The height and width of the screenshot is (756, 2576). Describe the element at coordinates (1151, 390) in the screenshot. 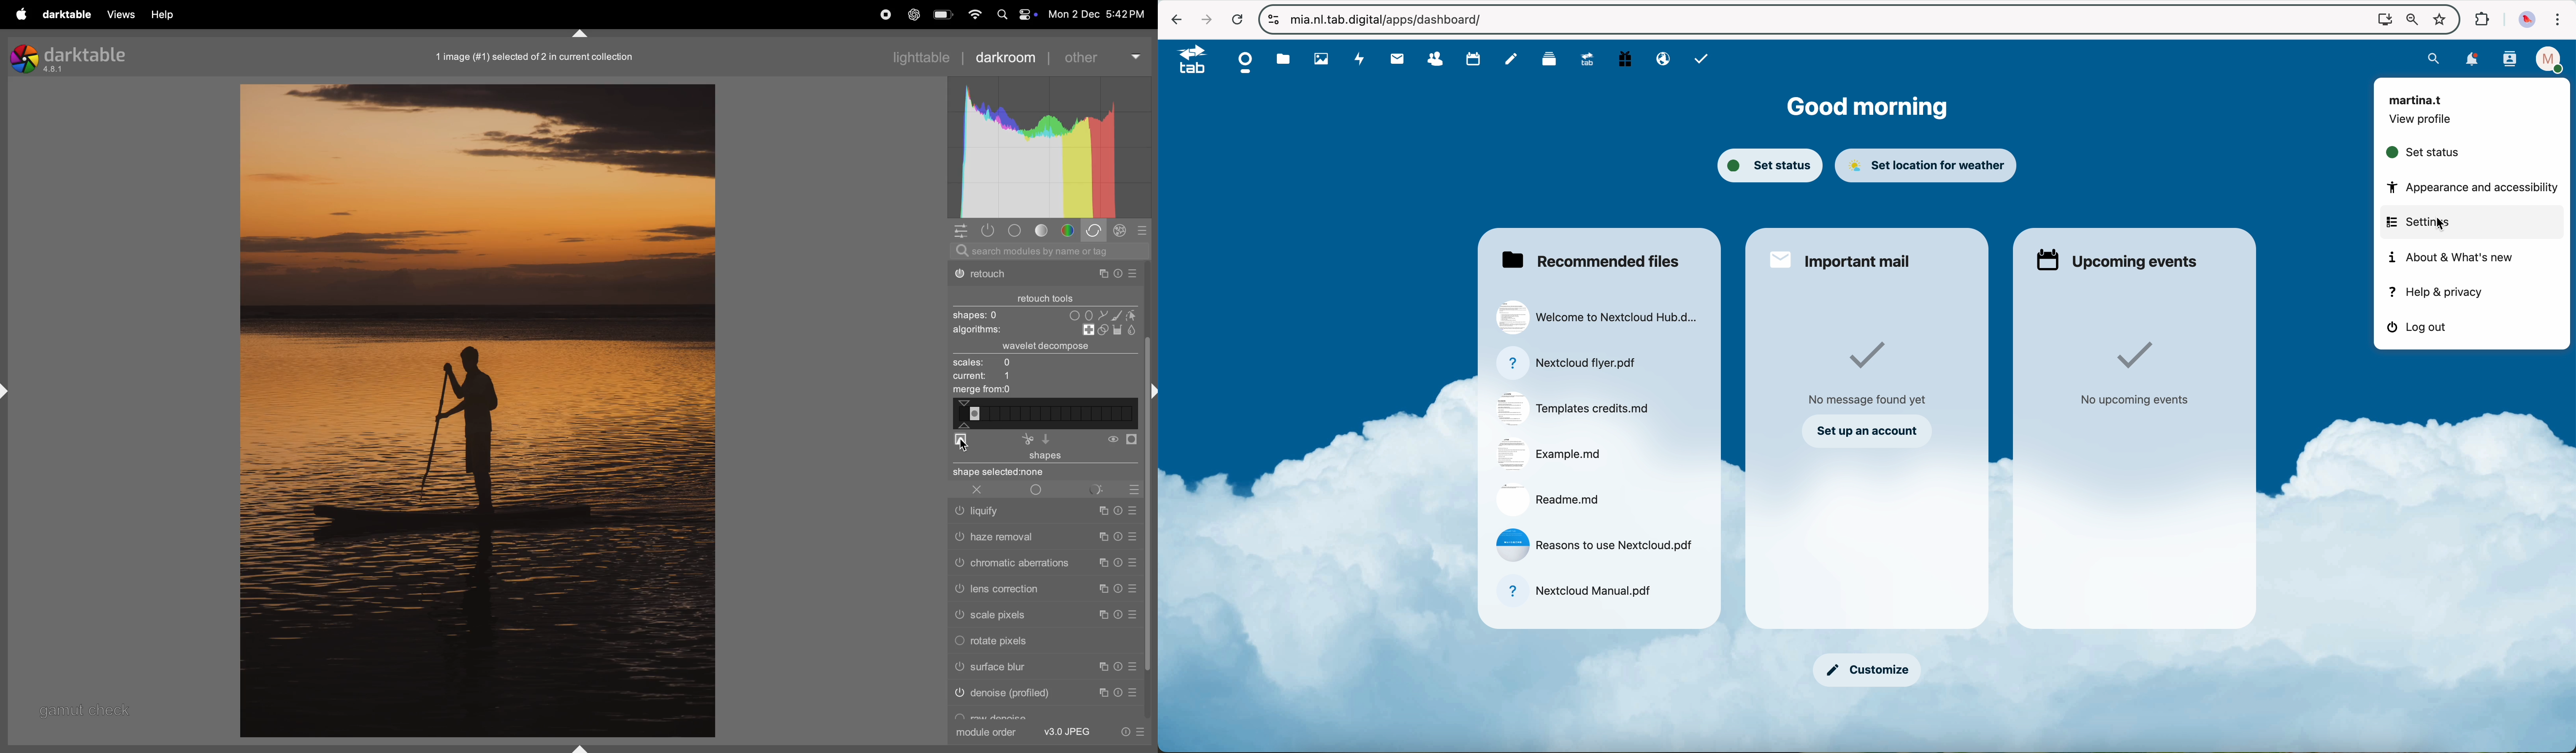

I see `collapse` at that location.